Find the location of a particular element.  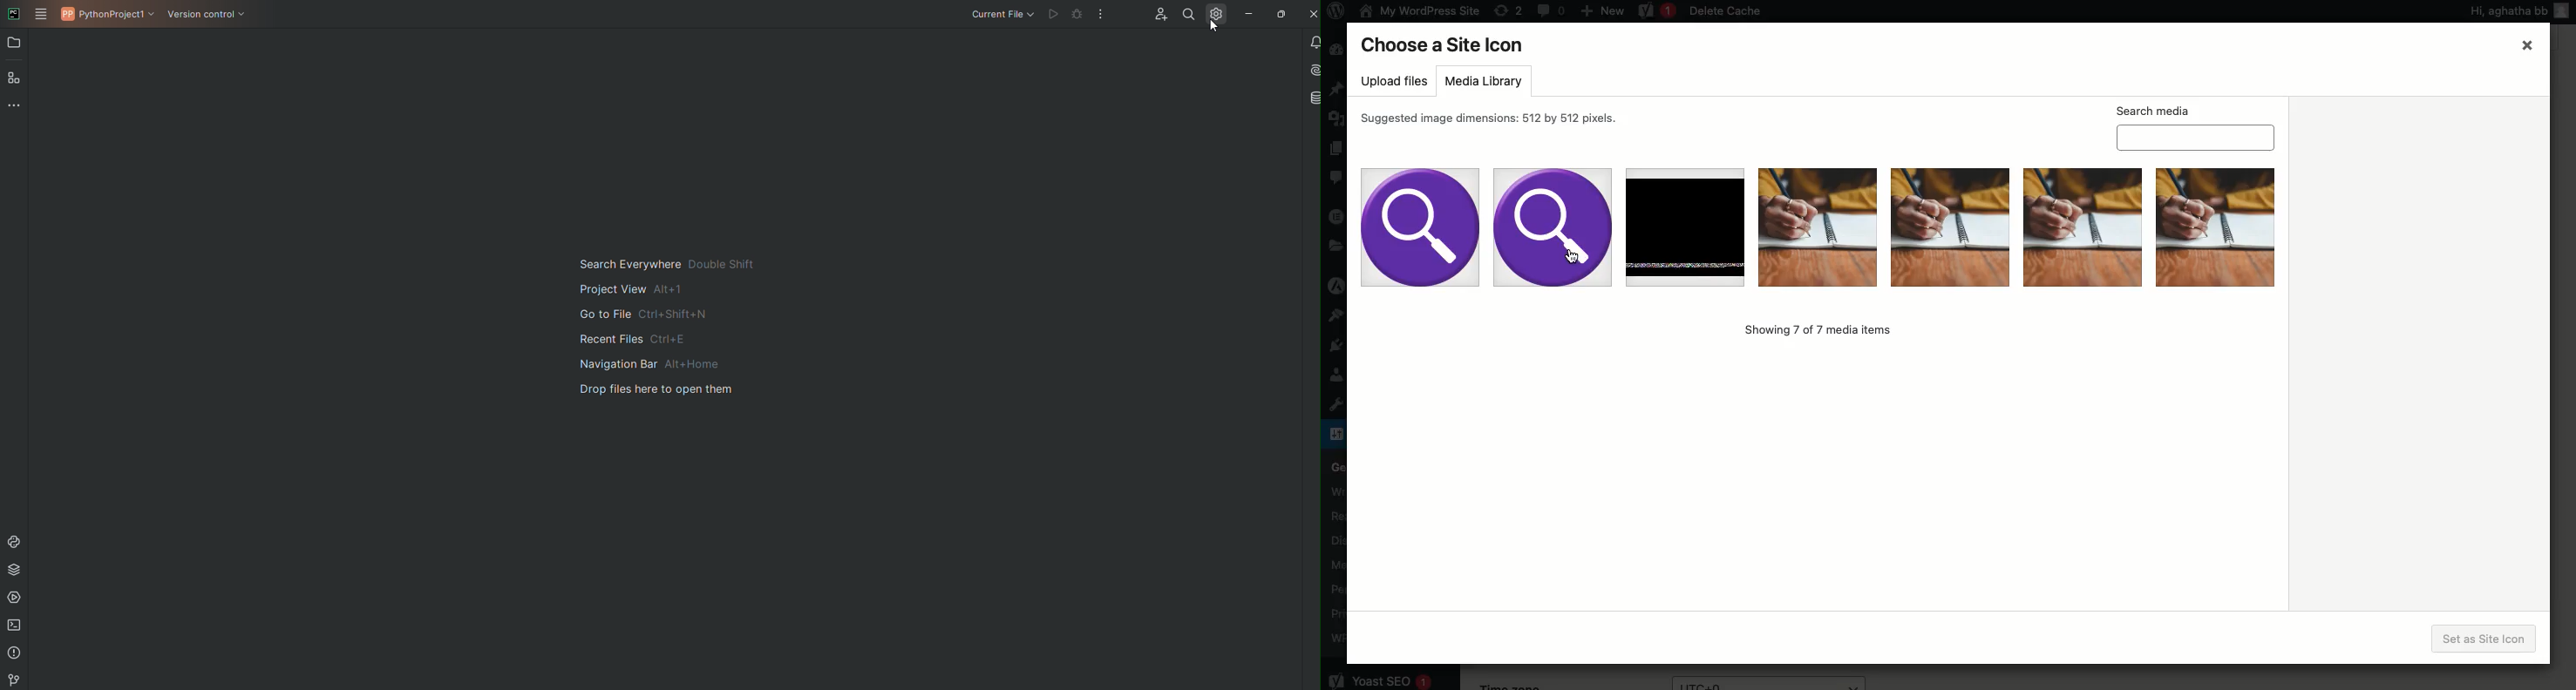

 Yoast SEO 1 is located at coordinates (1379, 677).